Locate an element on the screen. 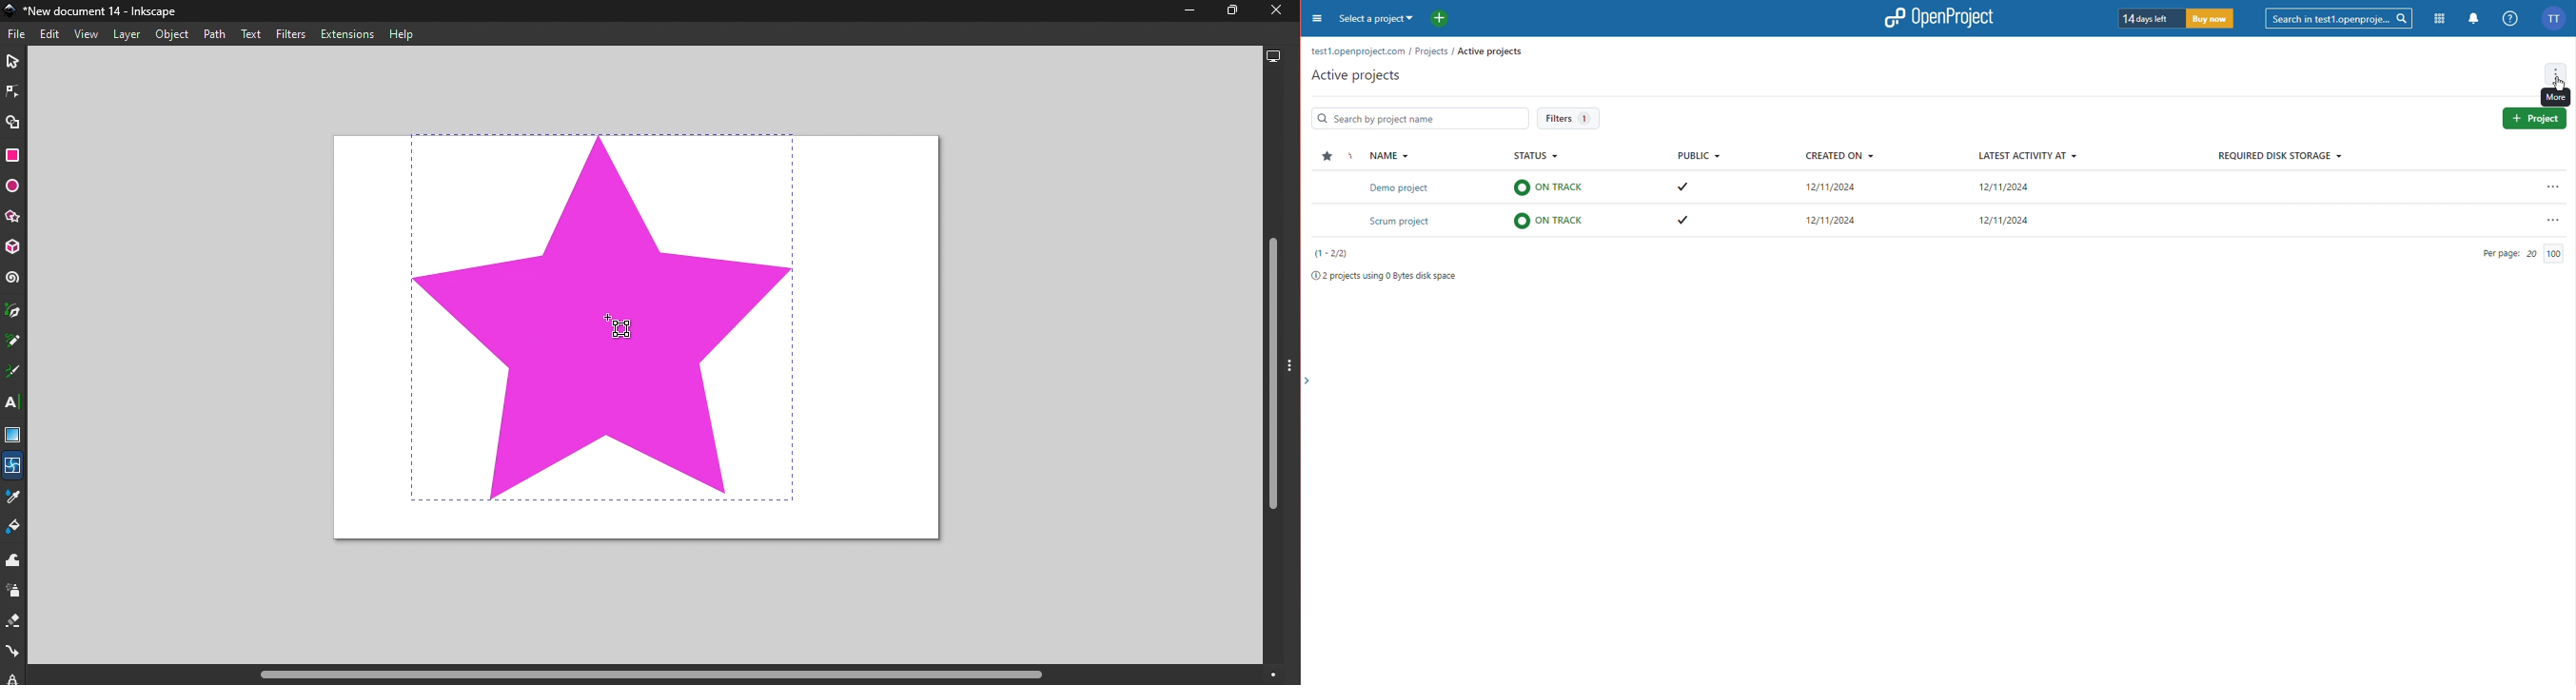 The image size is (2576, 700). Select a project is located at coordinates (1394, 18).